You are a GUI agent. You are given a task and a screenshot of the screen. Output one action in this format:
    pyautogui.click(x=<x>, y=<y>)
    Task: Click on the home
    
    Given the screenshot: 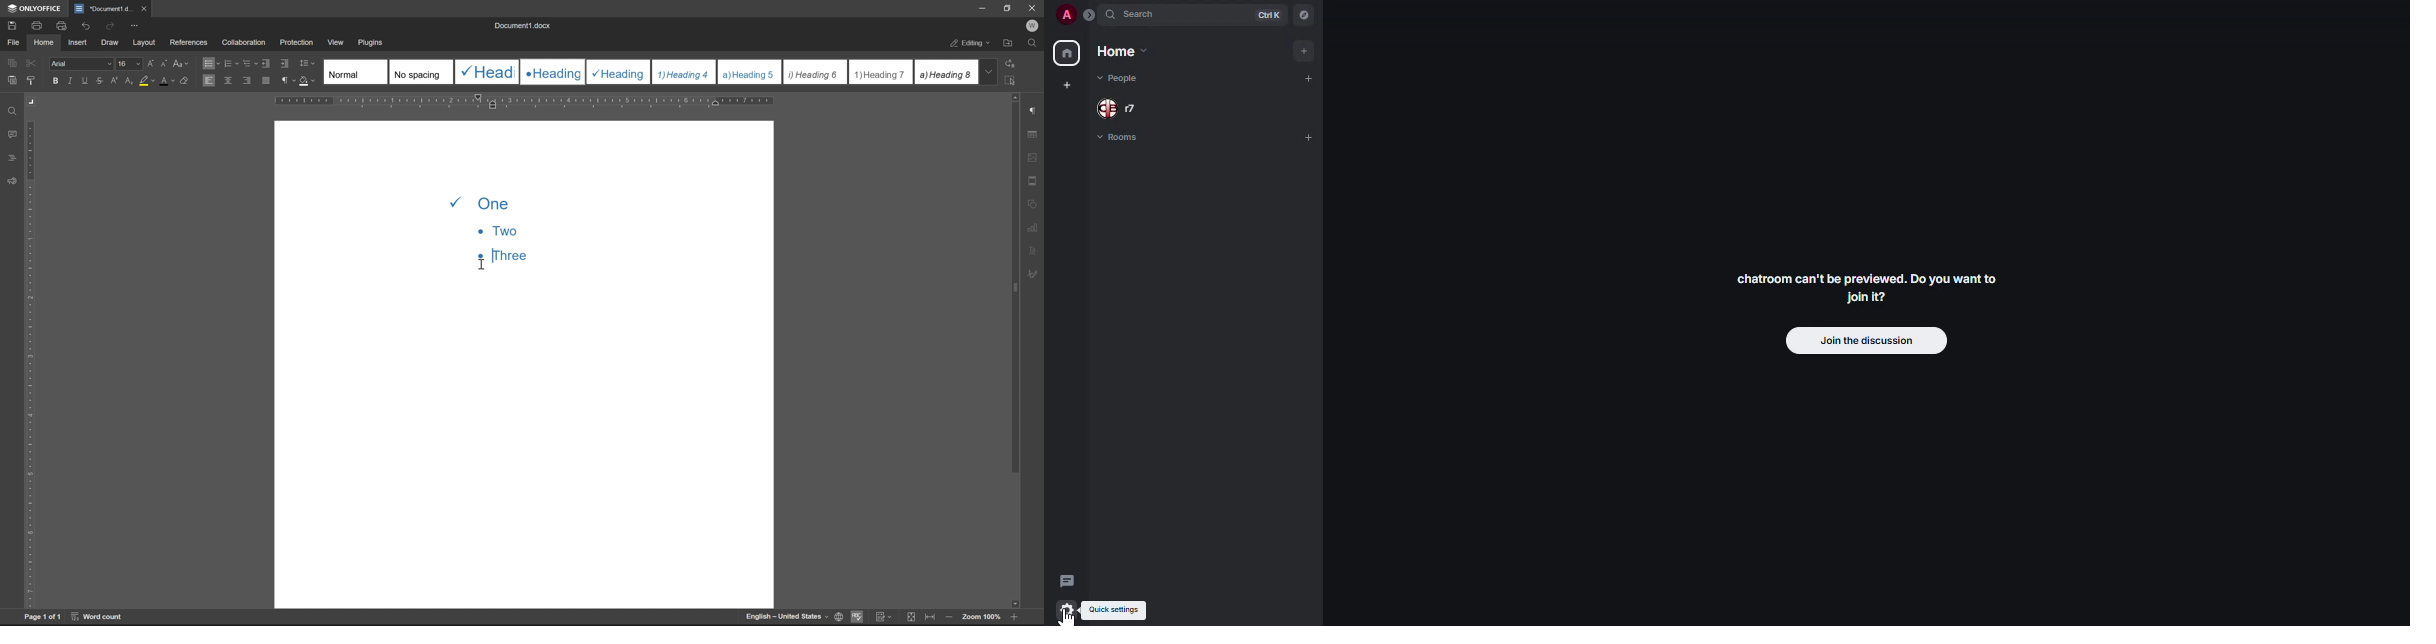 What is the action you would take?
    pyautogui.click(x=1128, y=51)
    